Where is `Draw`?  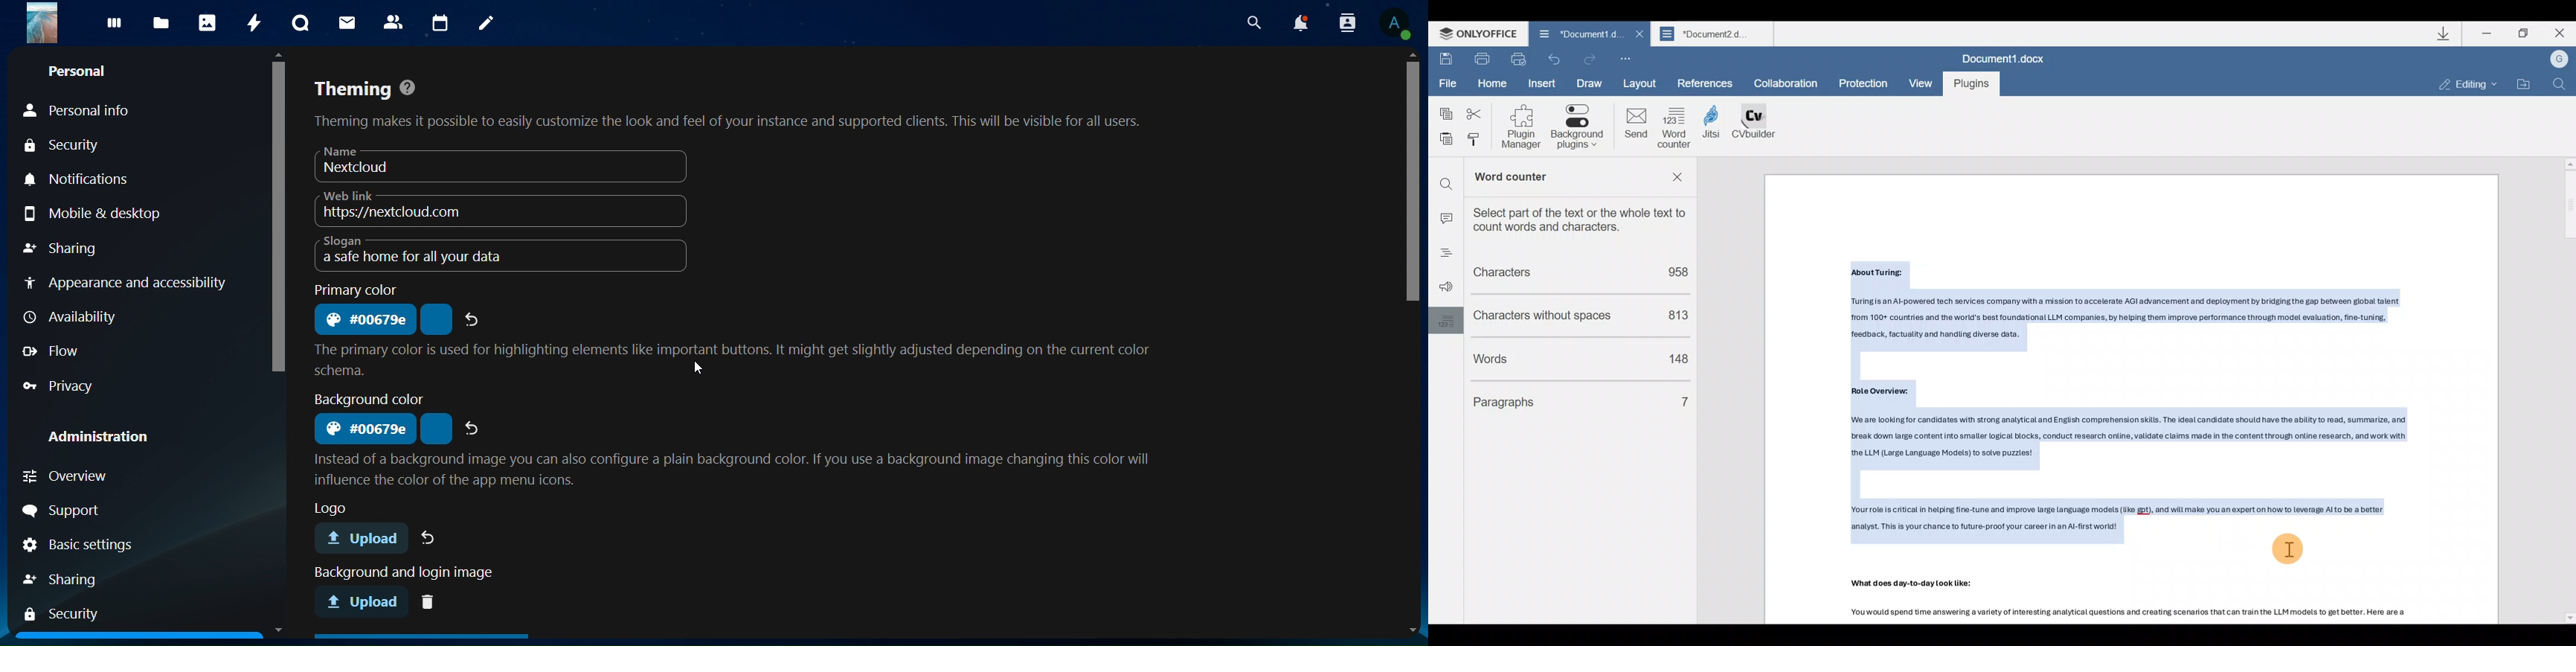
Draw is located at coordinates (1590, 84).